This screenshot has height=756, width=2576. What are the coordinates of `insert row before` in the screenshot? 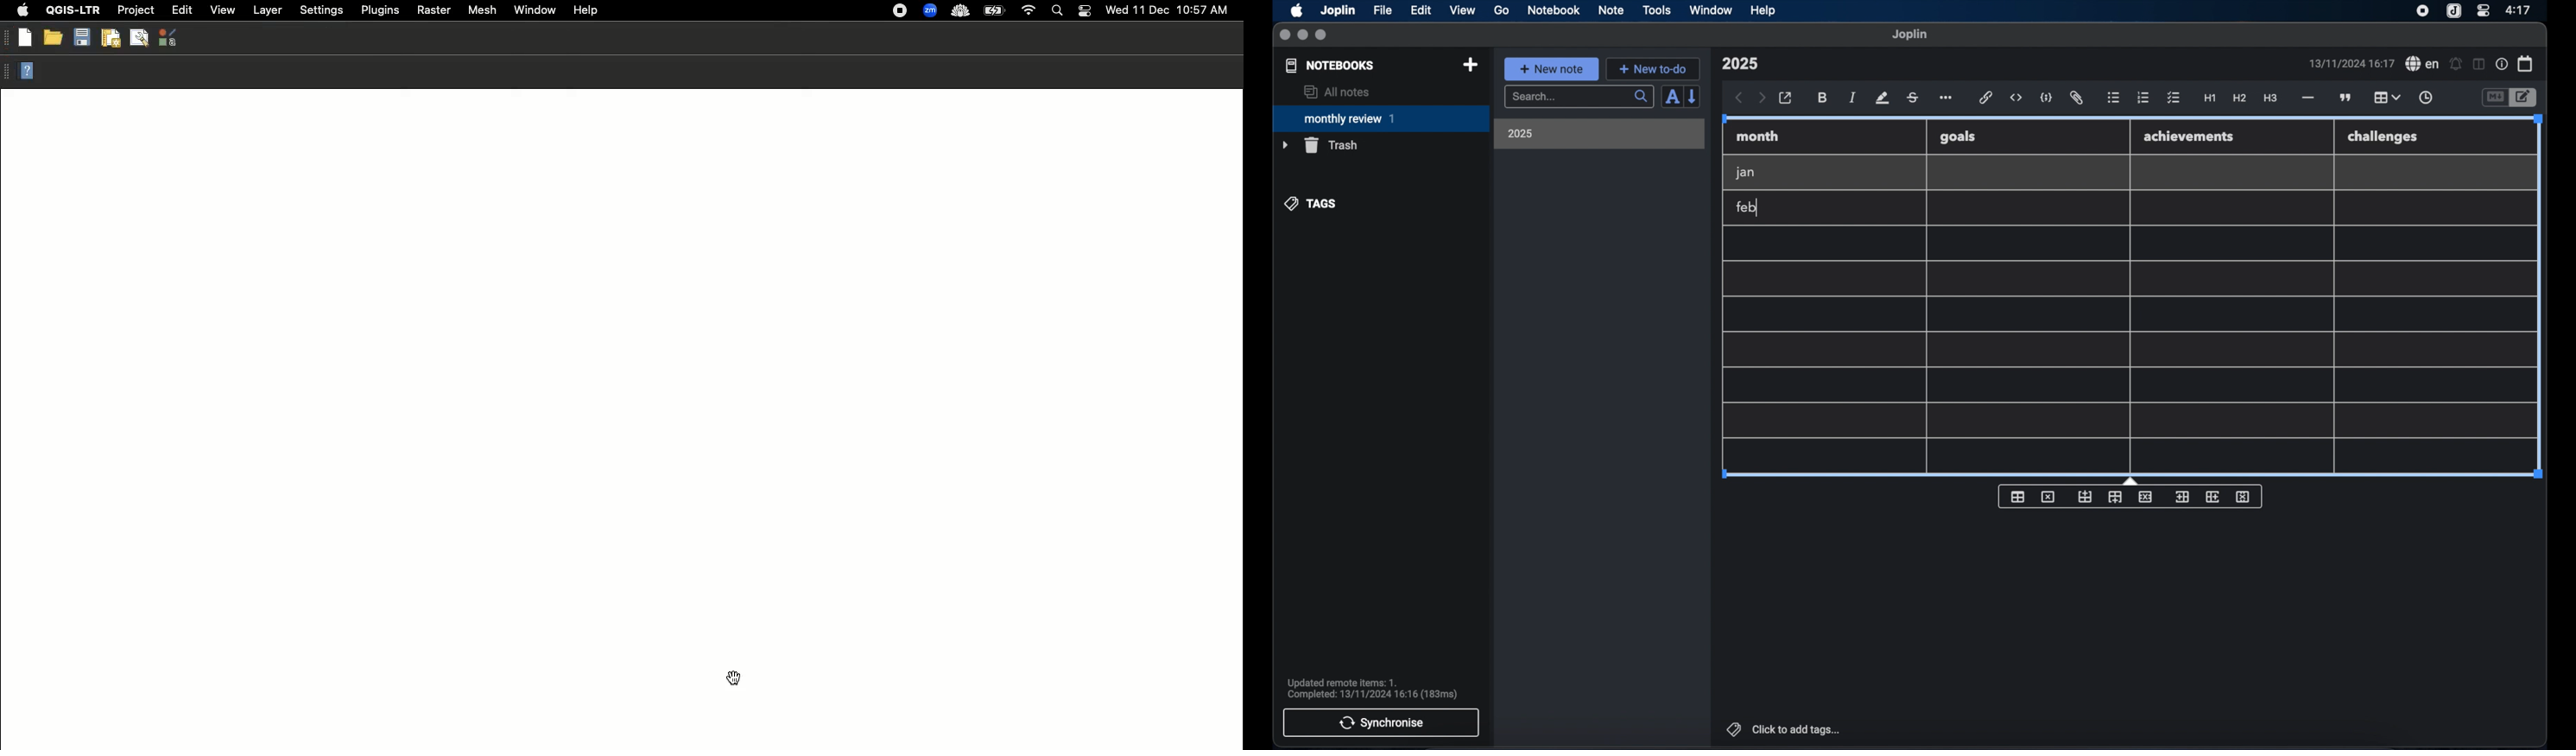 It's located at (2085, 497).